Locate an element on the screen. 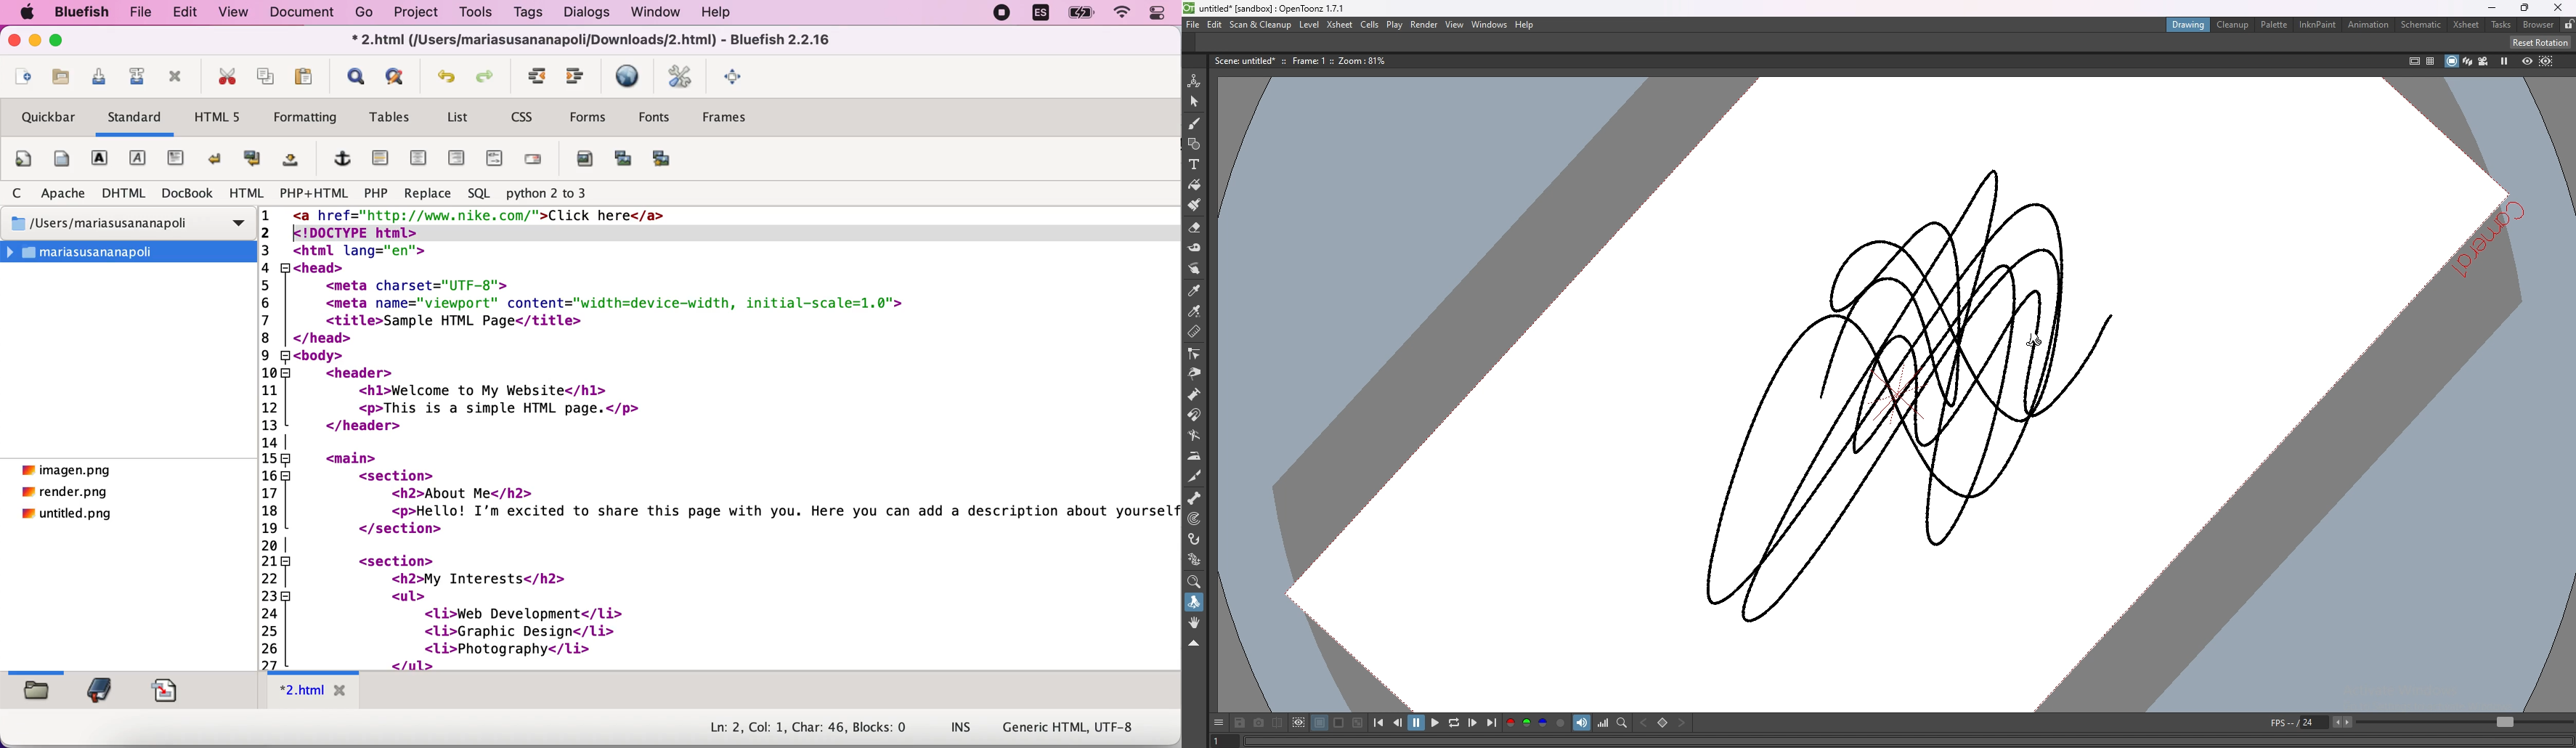  blue channel is located at coordinates (1542, 723).